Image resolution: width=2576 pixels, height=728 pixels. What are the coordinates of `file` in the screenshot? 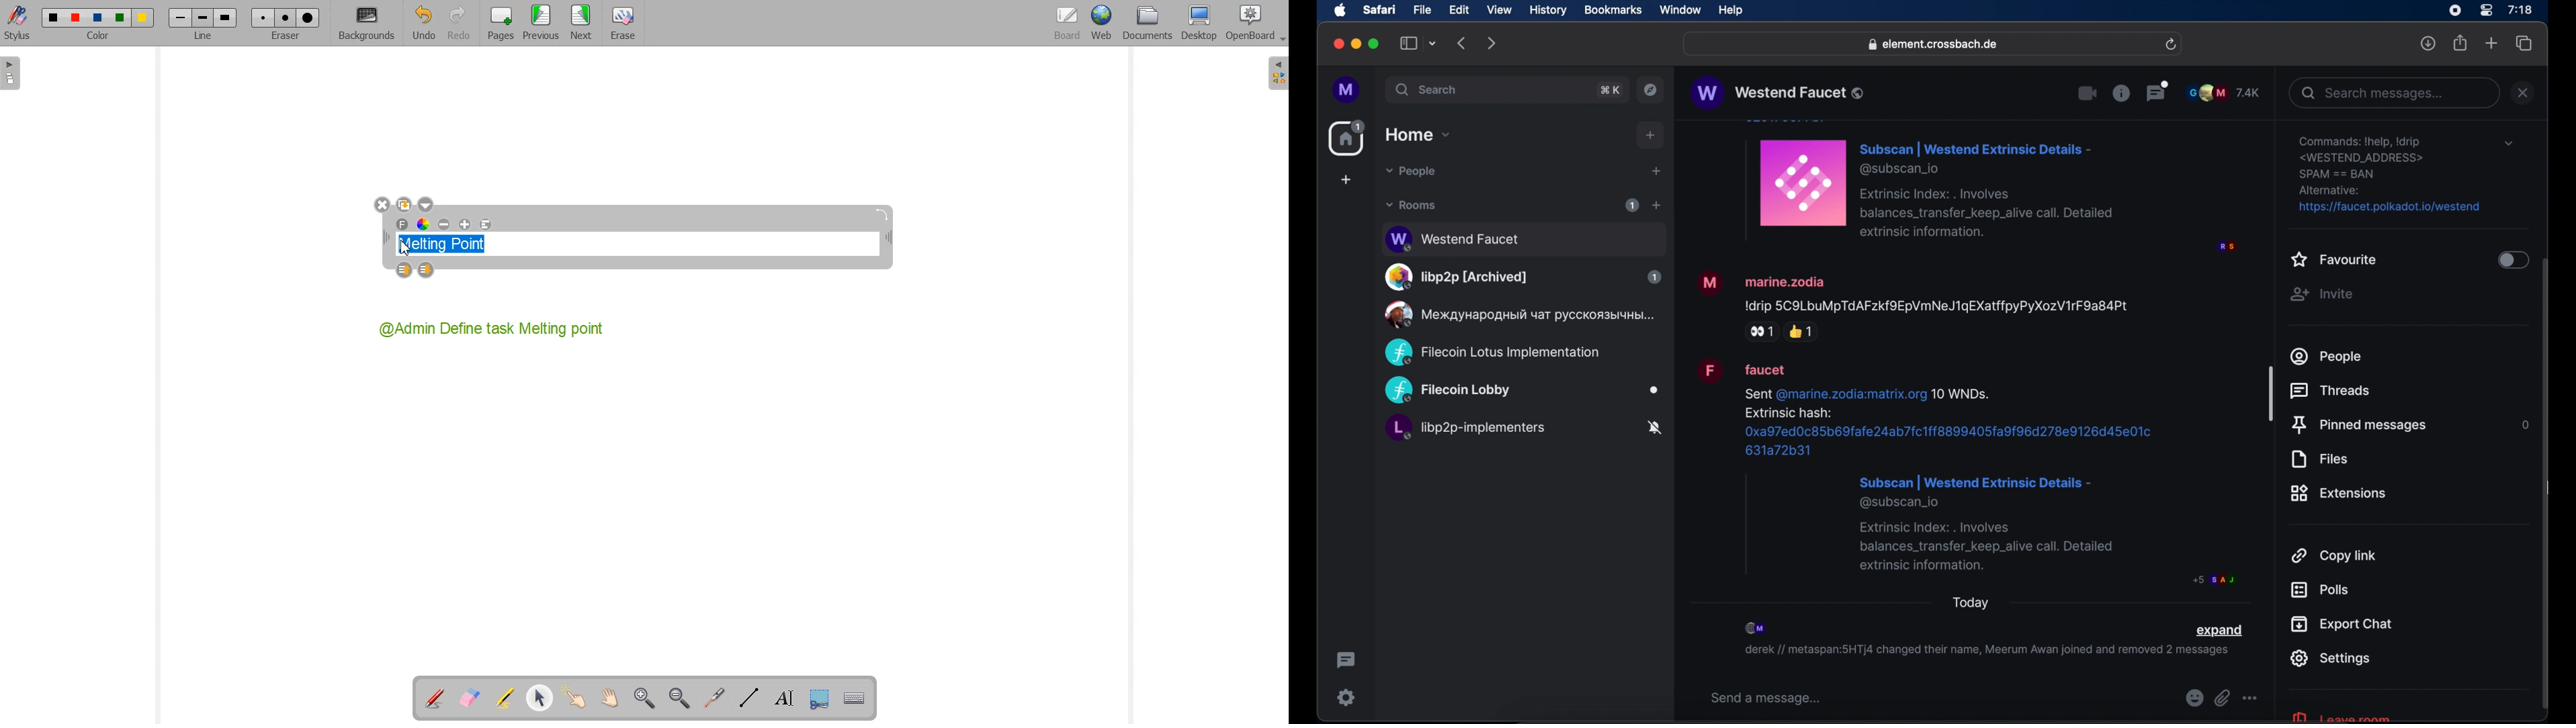 It's located at (1422, 10).